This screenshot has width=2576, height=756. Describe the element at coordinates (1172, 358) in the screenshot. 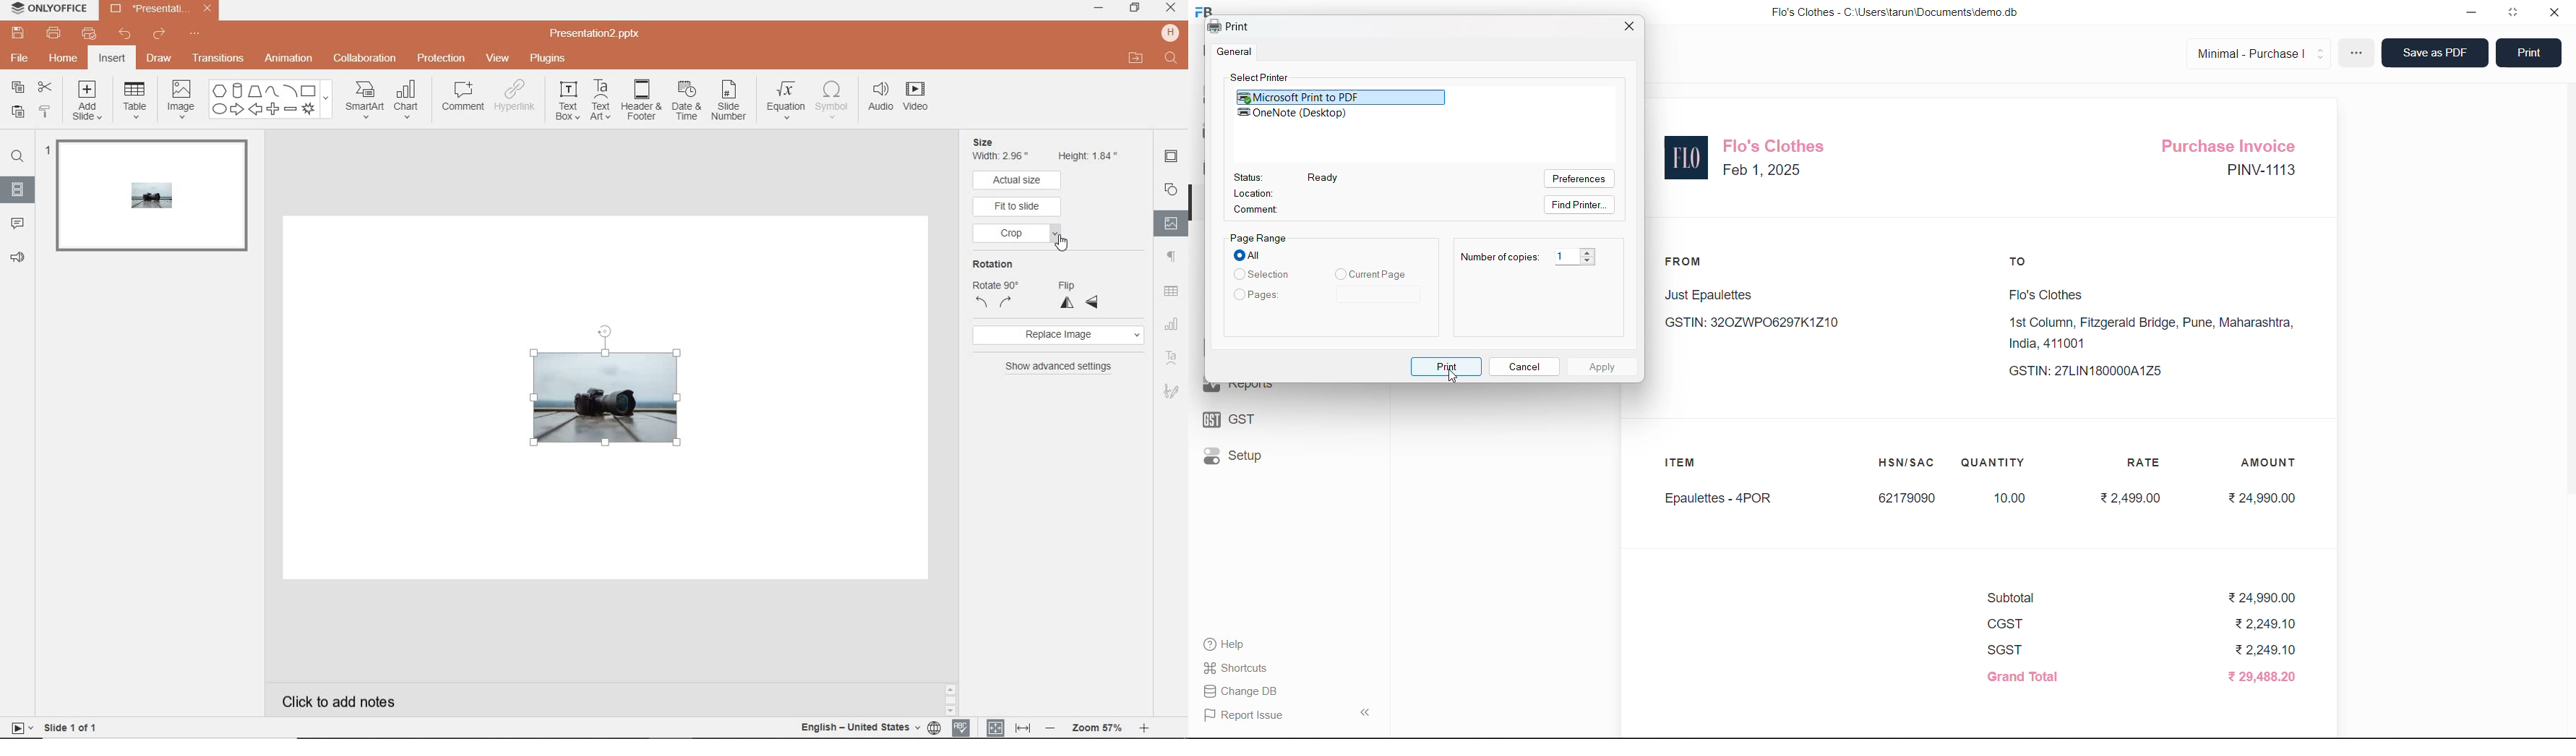

I see `text art` at that location.